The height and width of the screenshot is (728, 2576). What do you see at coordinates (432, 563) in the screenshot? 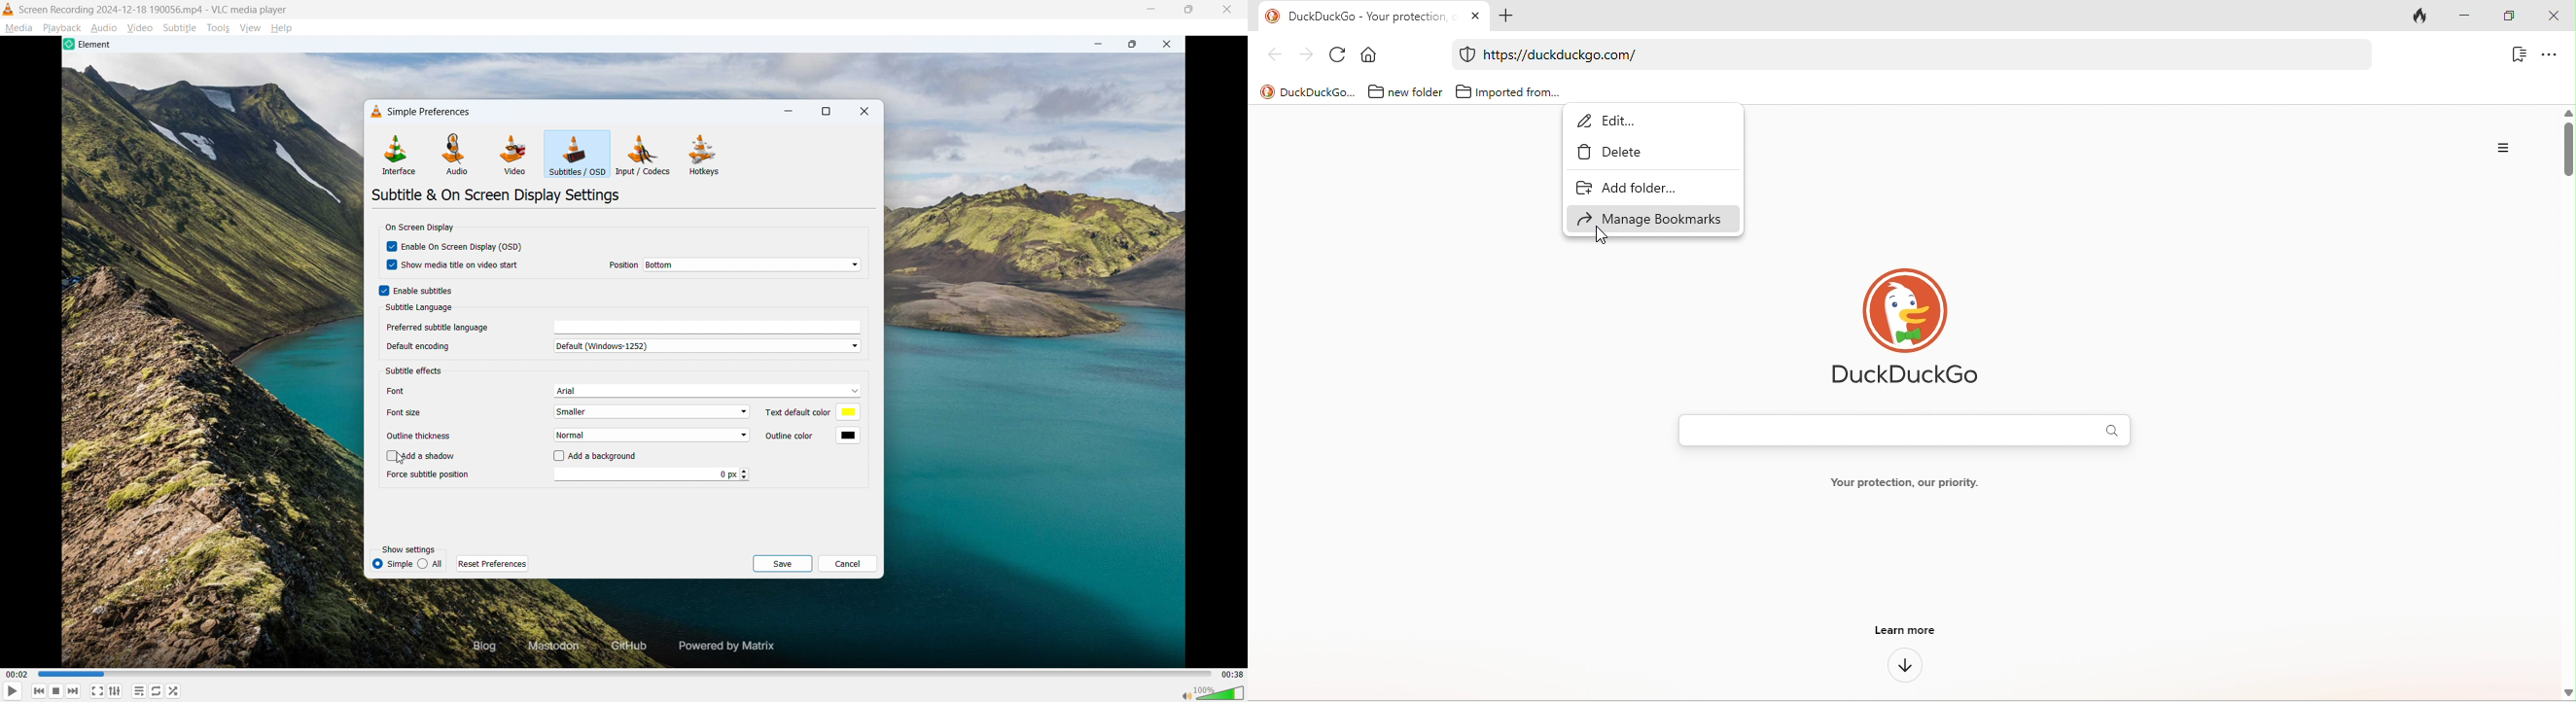
I see `all` at bounding box center [432, 563].